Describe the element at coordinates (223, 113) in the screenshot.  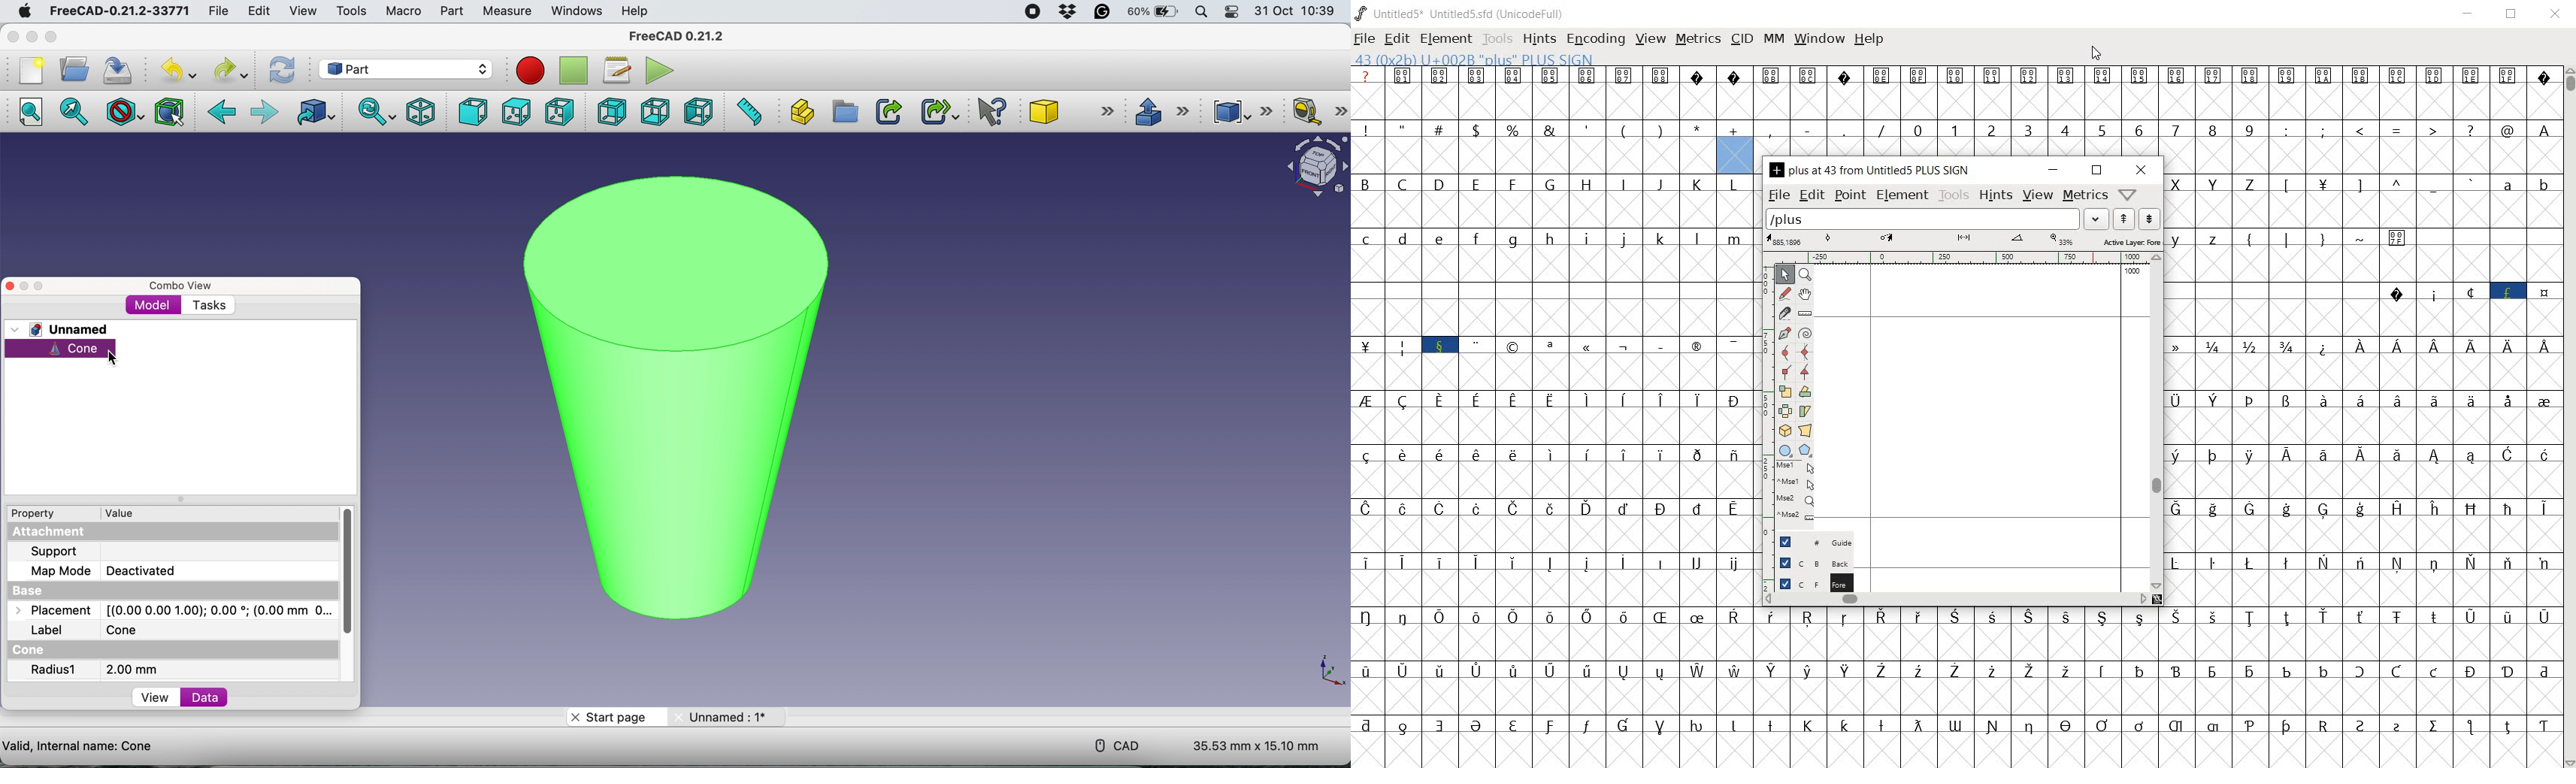
I see `back` at that location.